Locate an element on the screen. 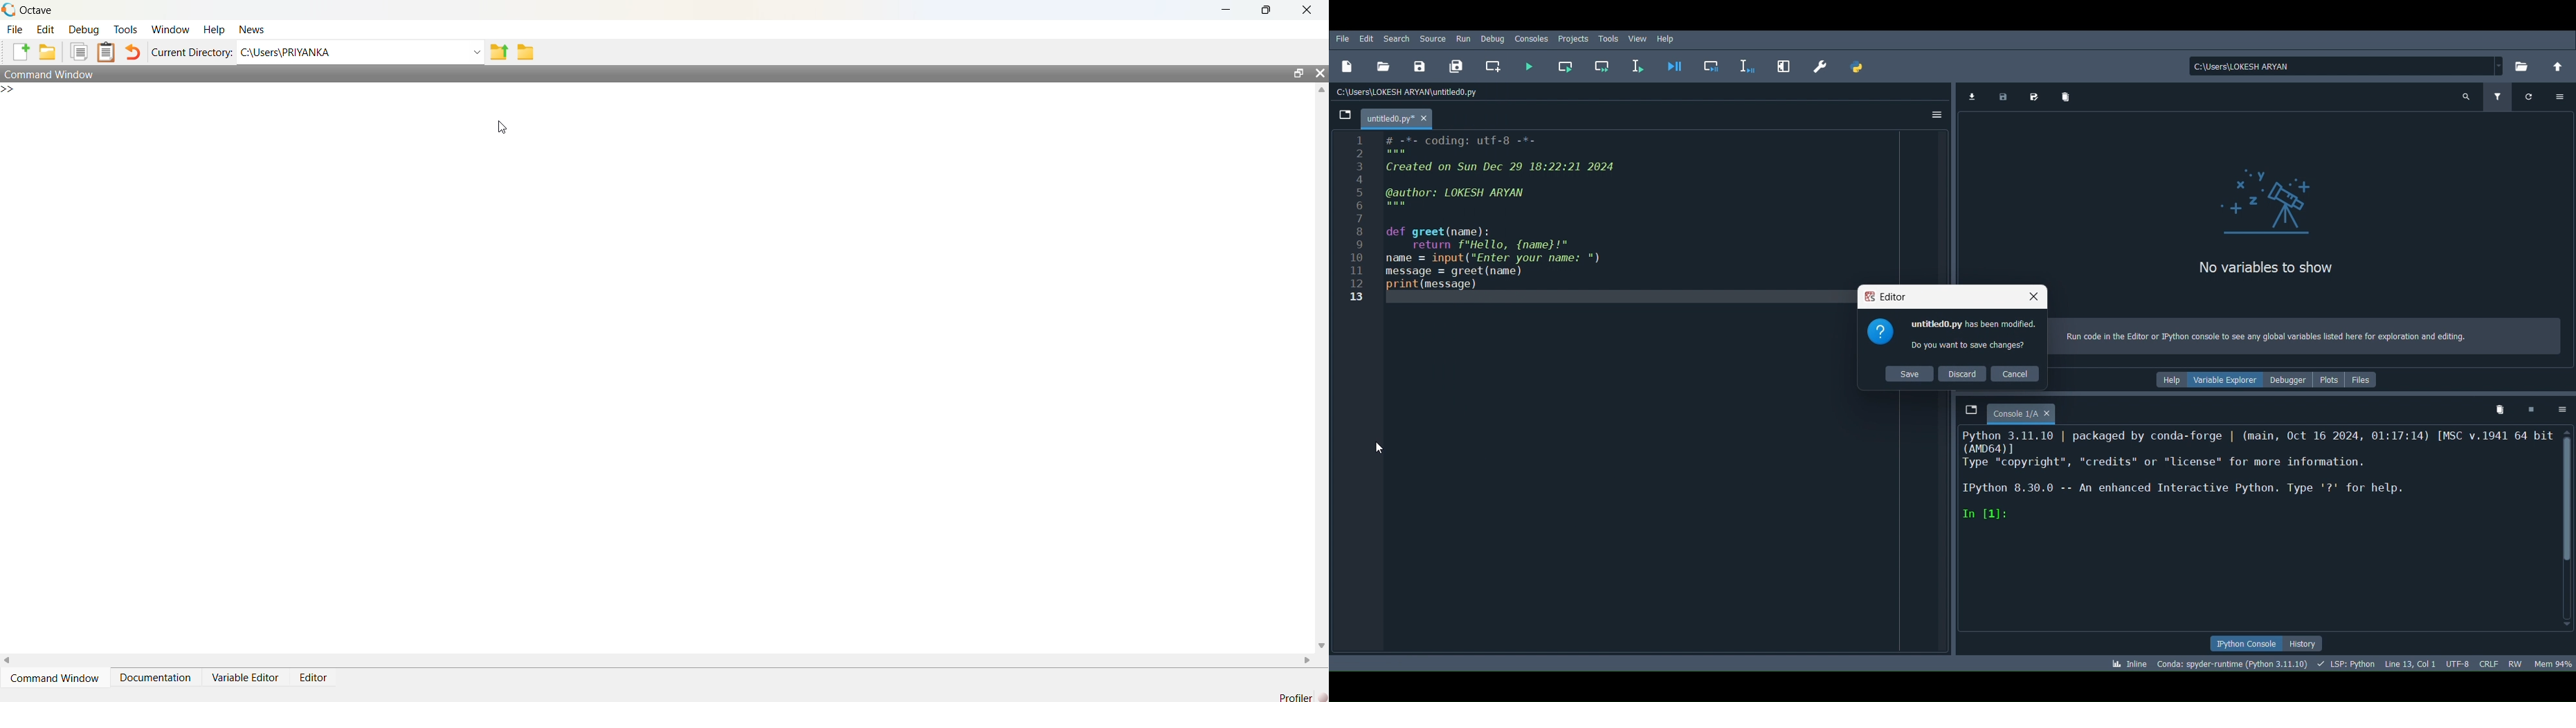 The height and width of the screenshot is (728, 2576). icon is located at coordinates (1876, 332).